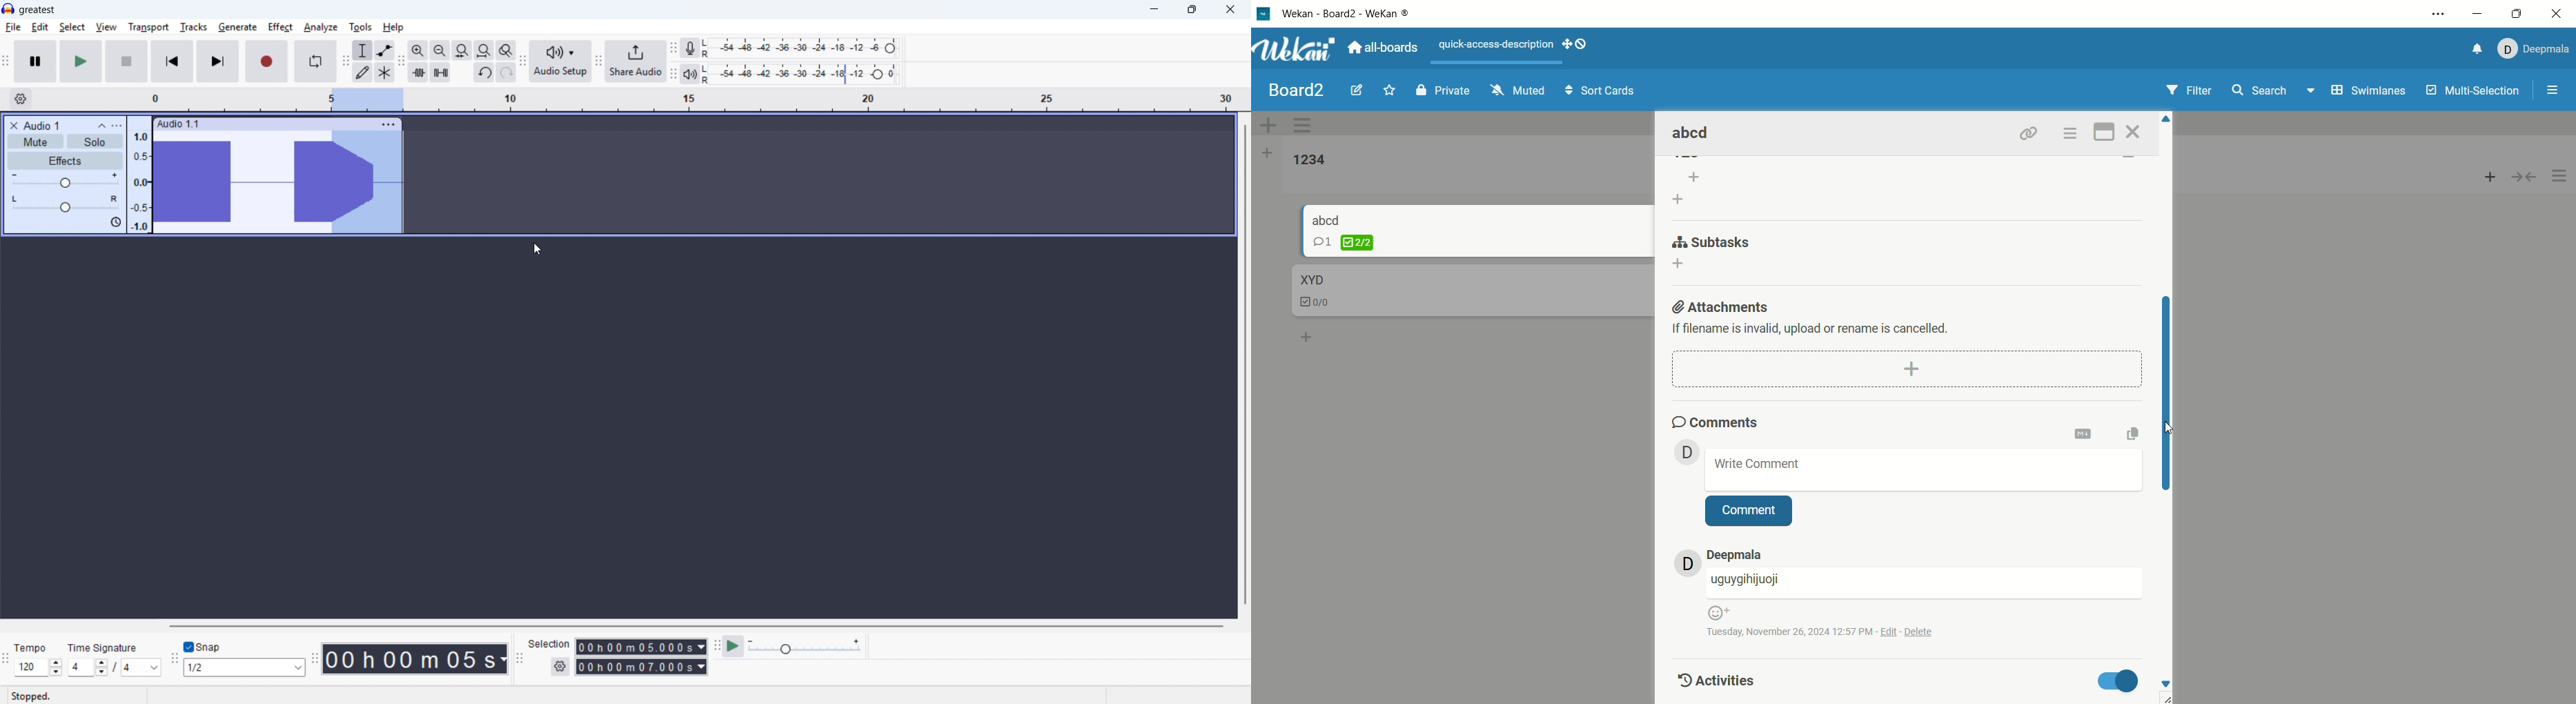 The height and width of the screenshot is (728, 2576). I want to click on Effects , so click(66, 161).